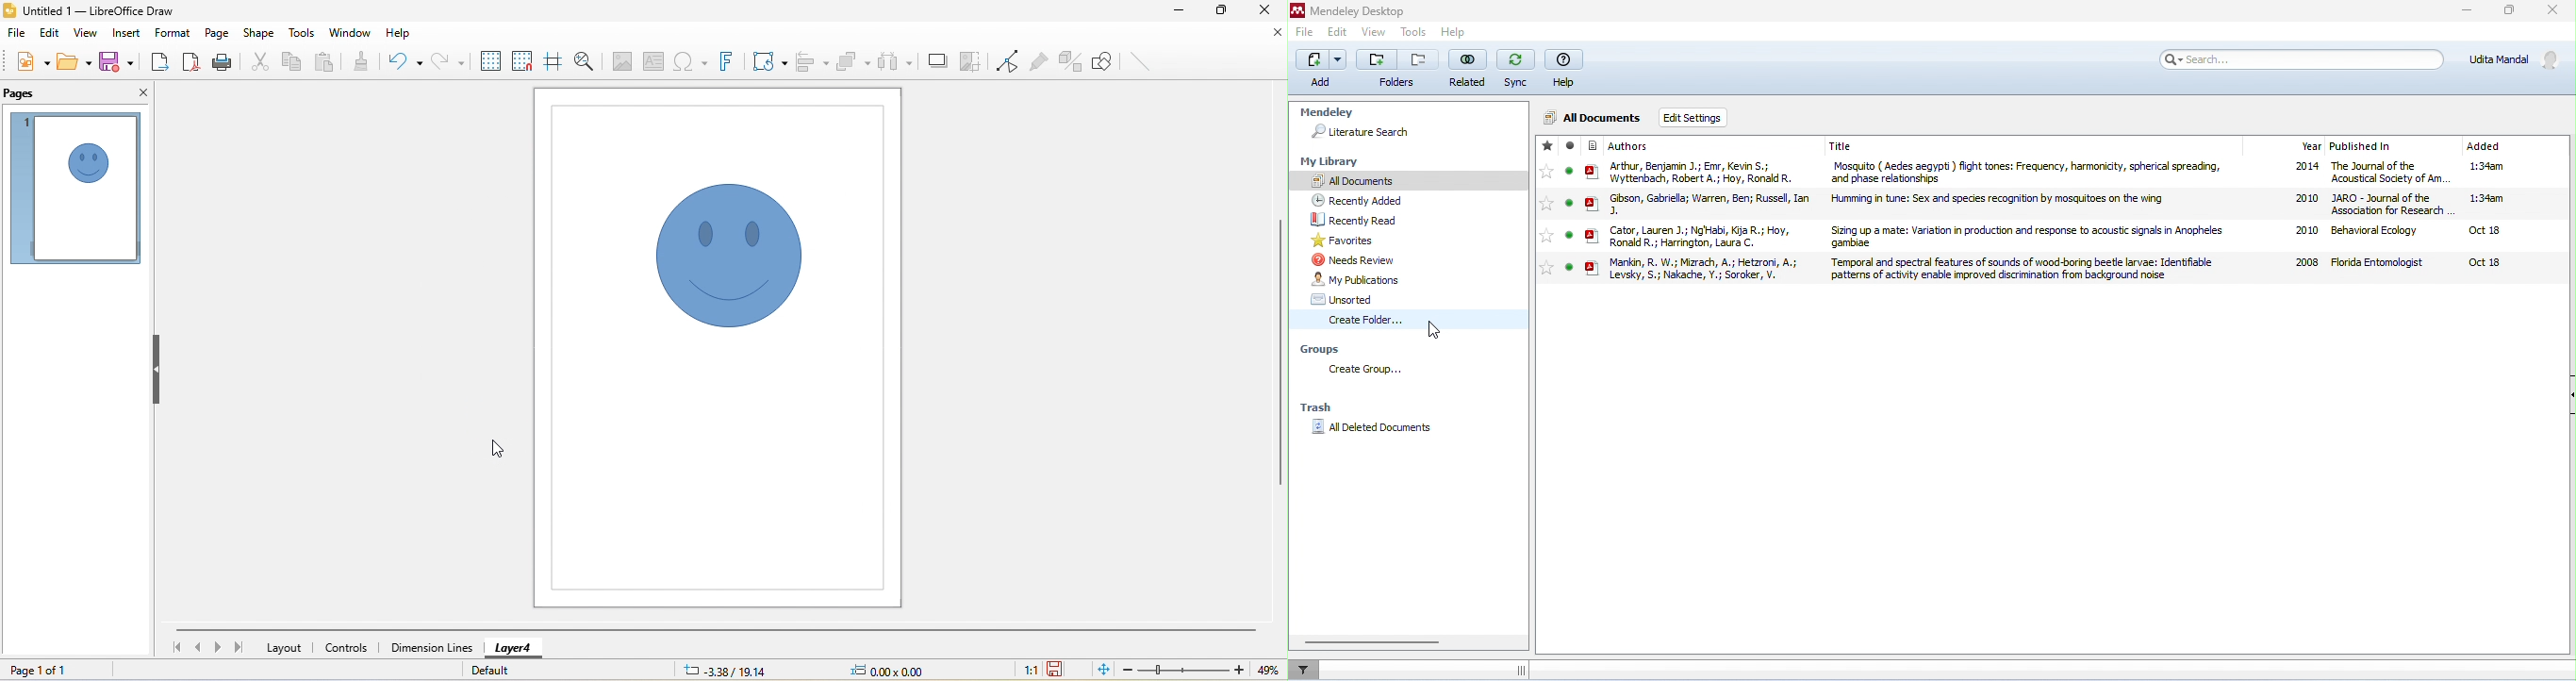 The width and height of the screenshot is (2576, 700). What do you see at coordinates (2485, 264) in the screenshot?
I see `oct18` at bounding box center [2485, 264].